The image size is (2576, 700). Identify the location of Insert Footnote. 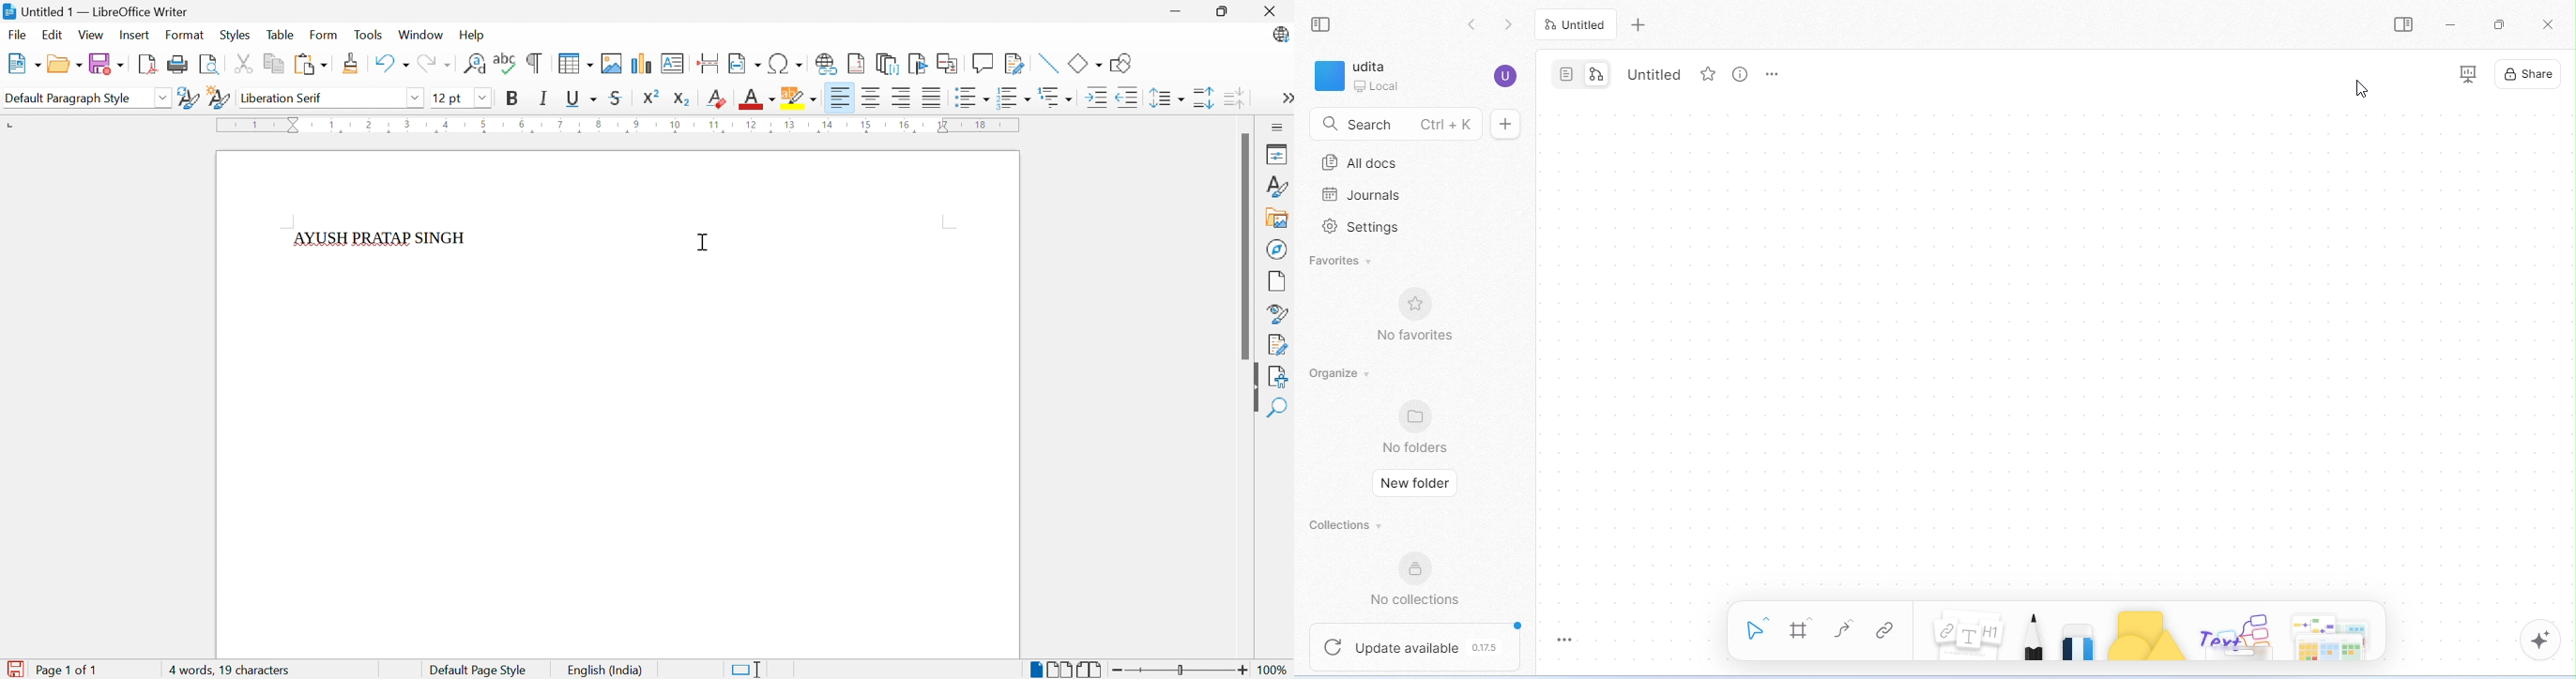
(855, 65).